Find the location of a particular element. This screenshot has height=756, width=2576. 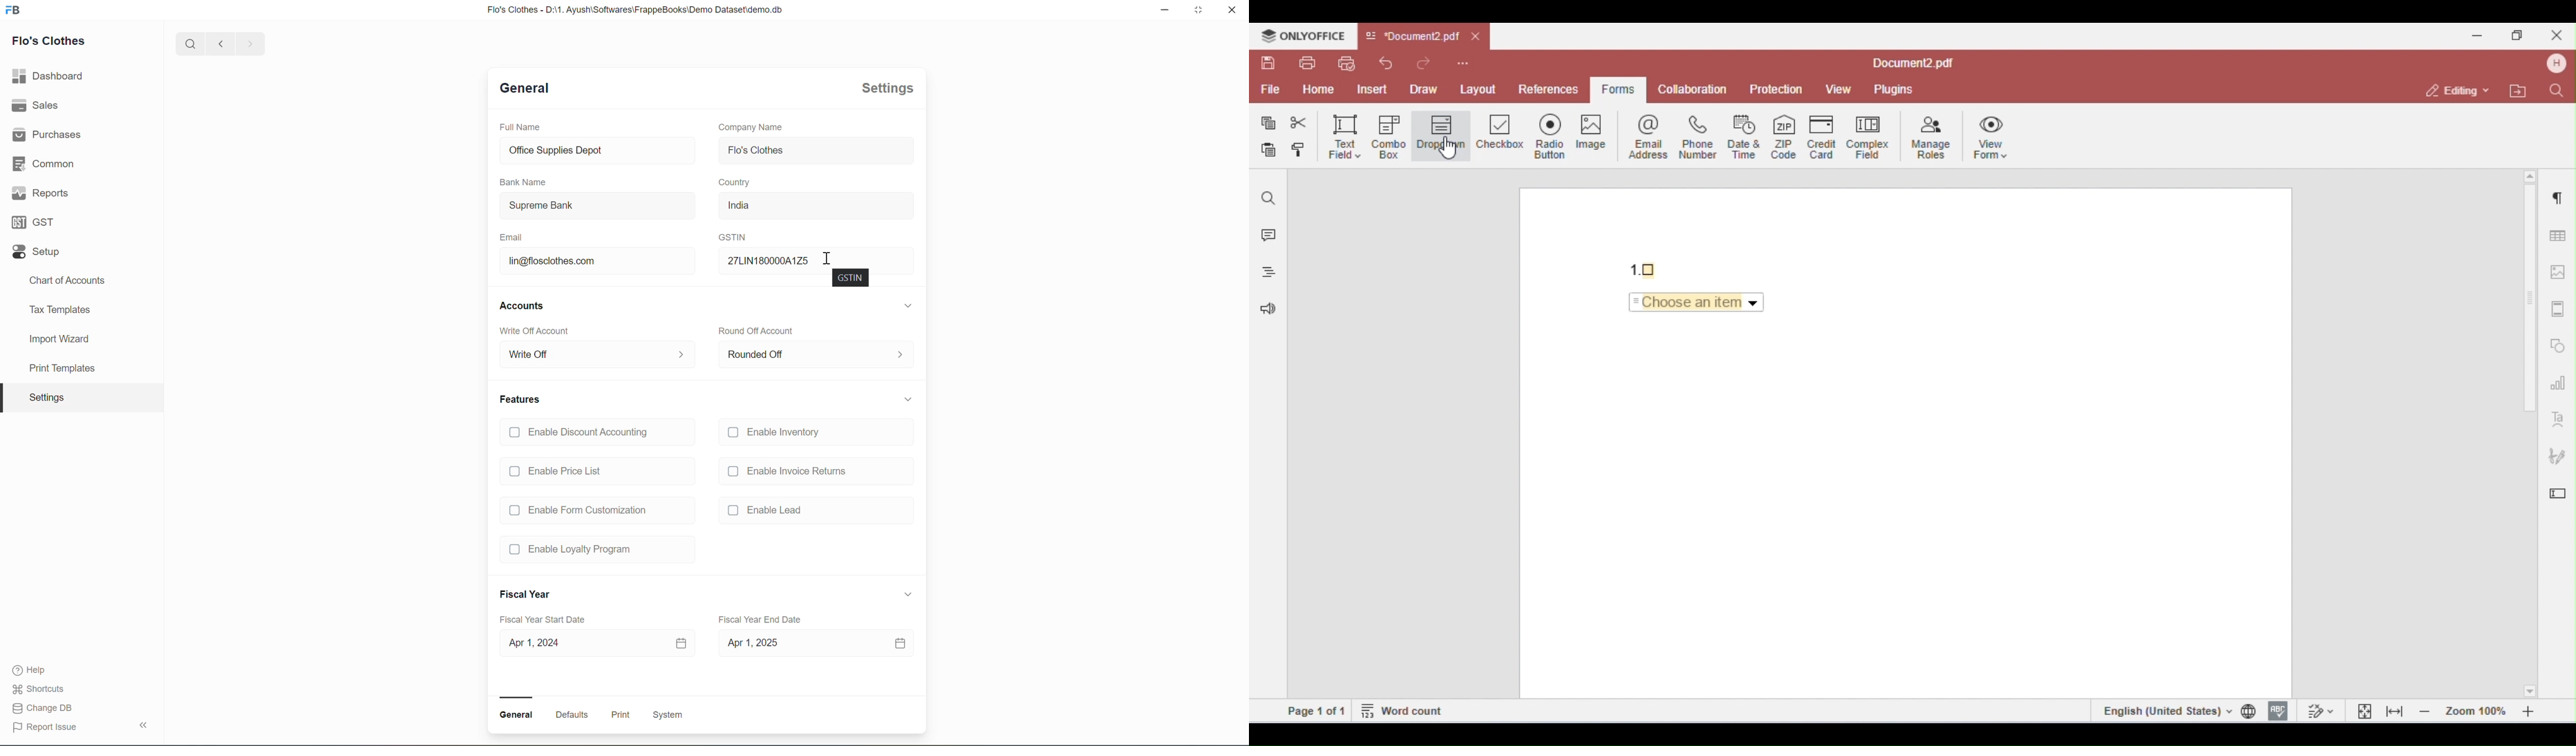

Enable Discount Accounting is located at coordinates (581, 434).